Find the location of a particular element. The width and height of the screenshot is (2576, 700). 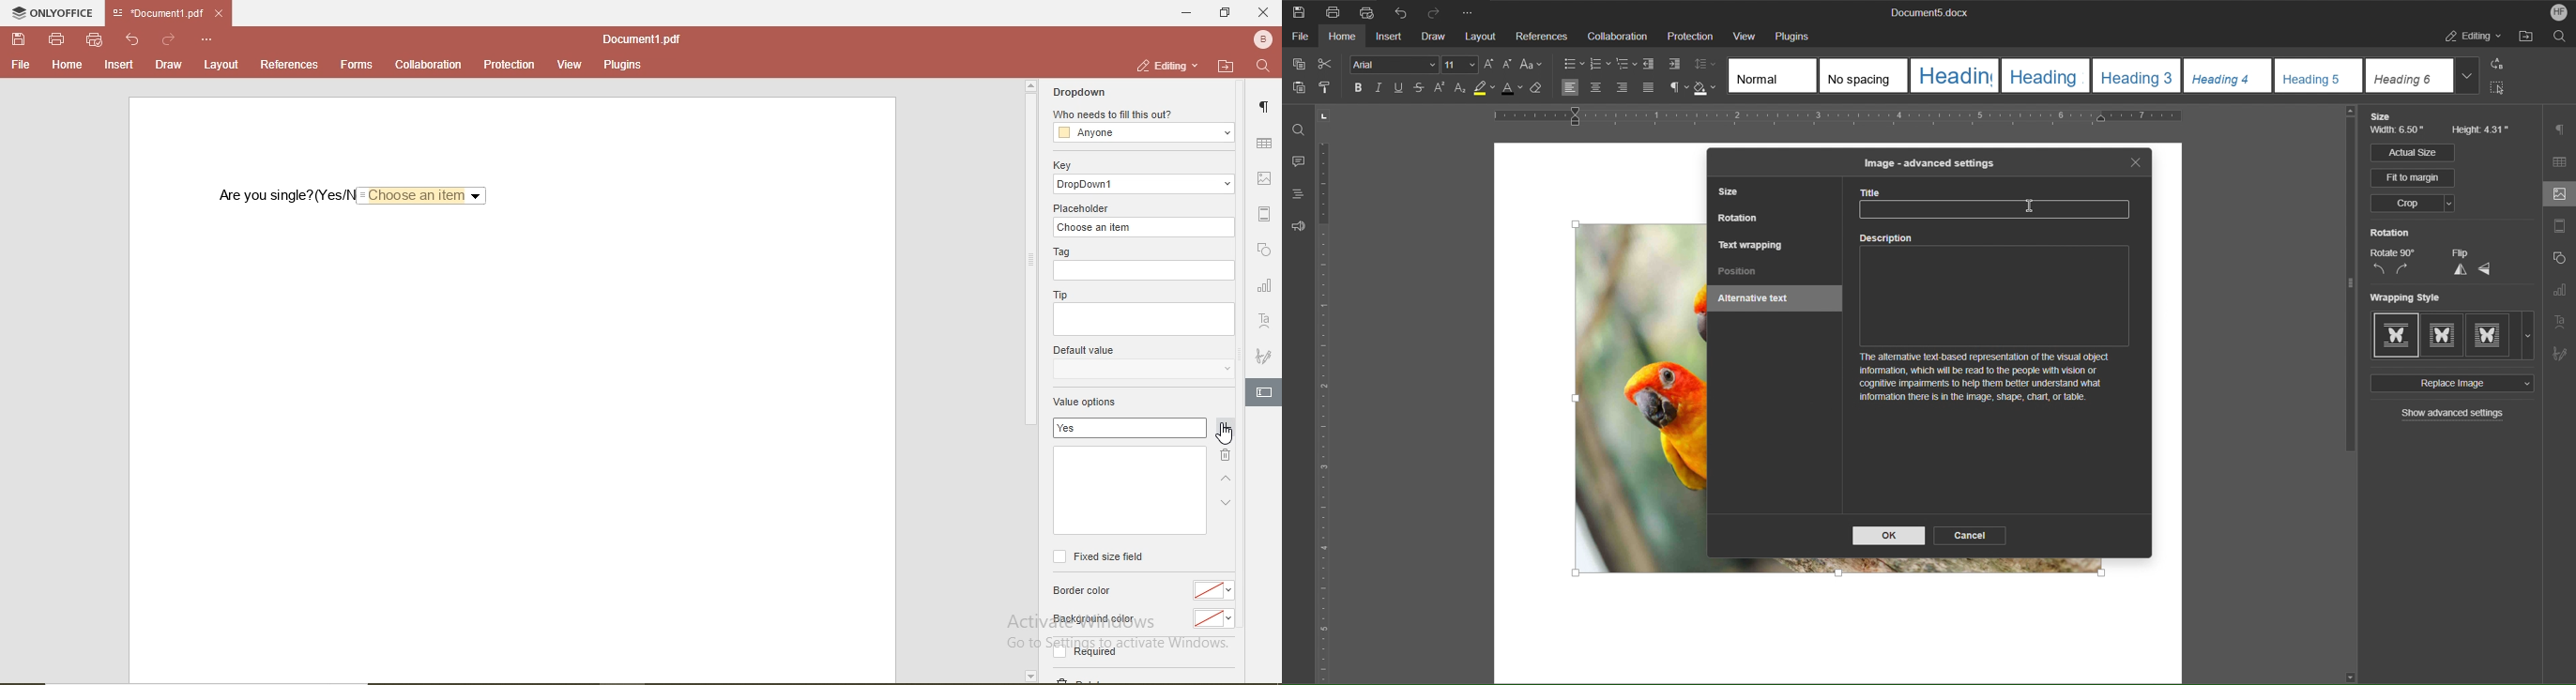

OK is located at coordinates (1889, 536).